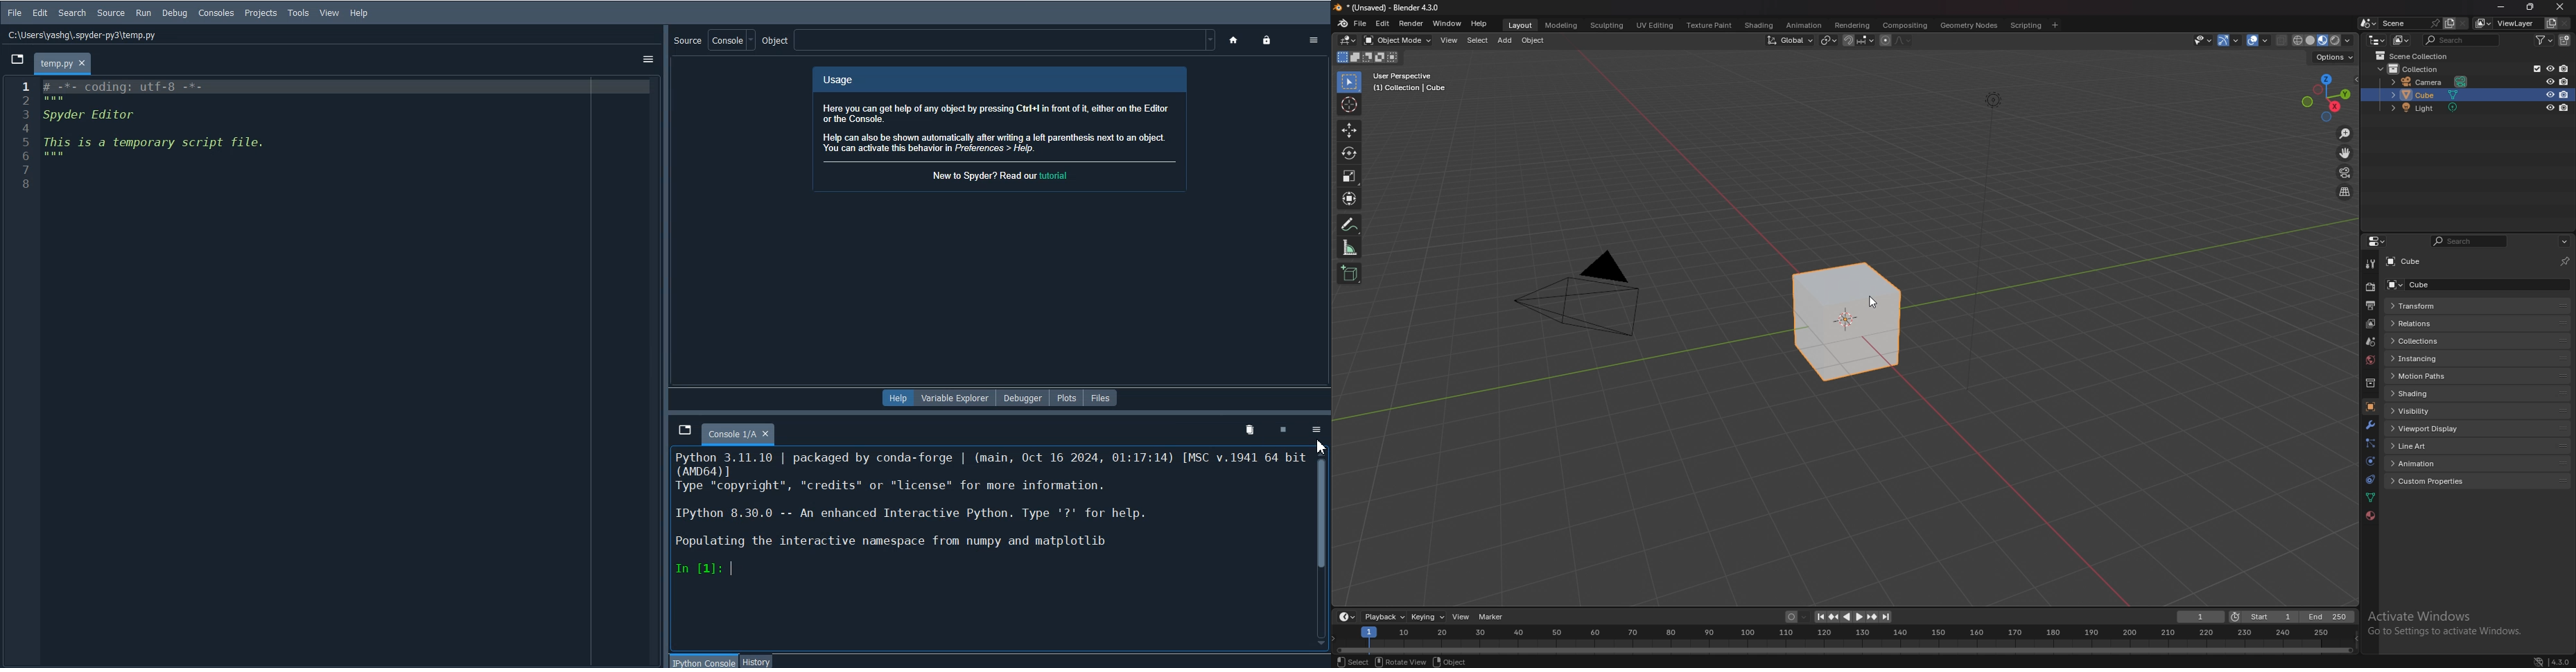 The width and height of the screenshot is (2576, 672). I want to click on Line number, so click(23, 137).